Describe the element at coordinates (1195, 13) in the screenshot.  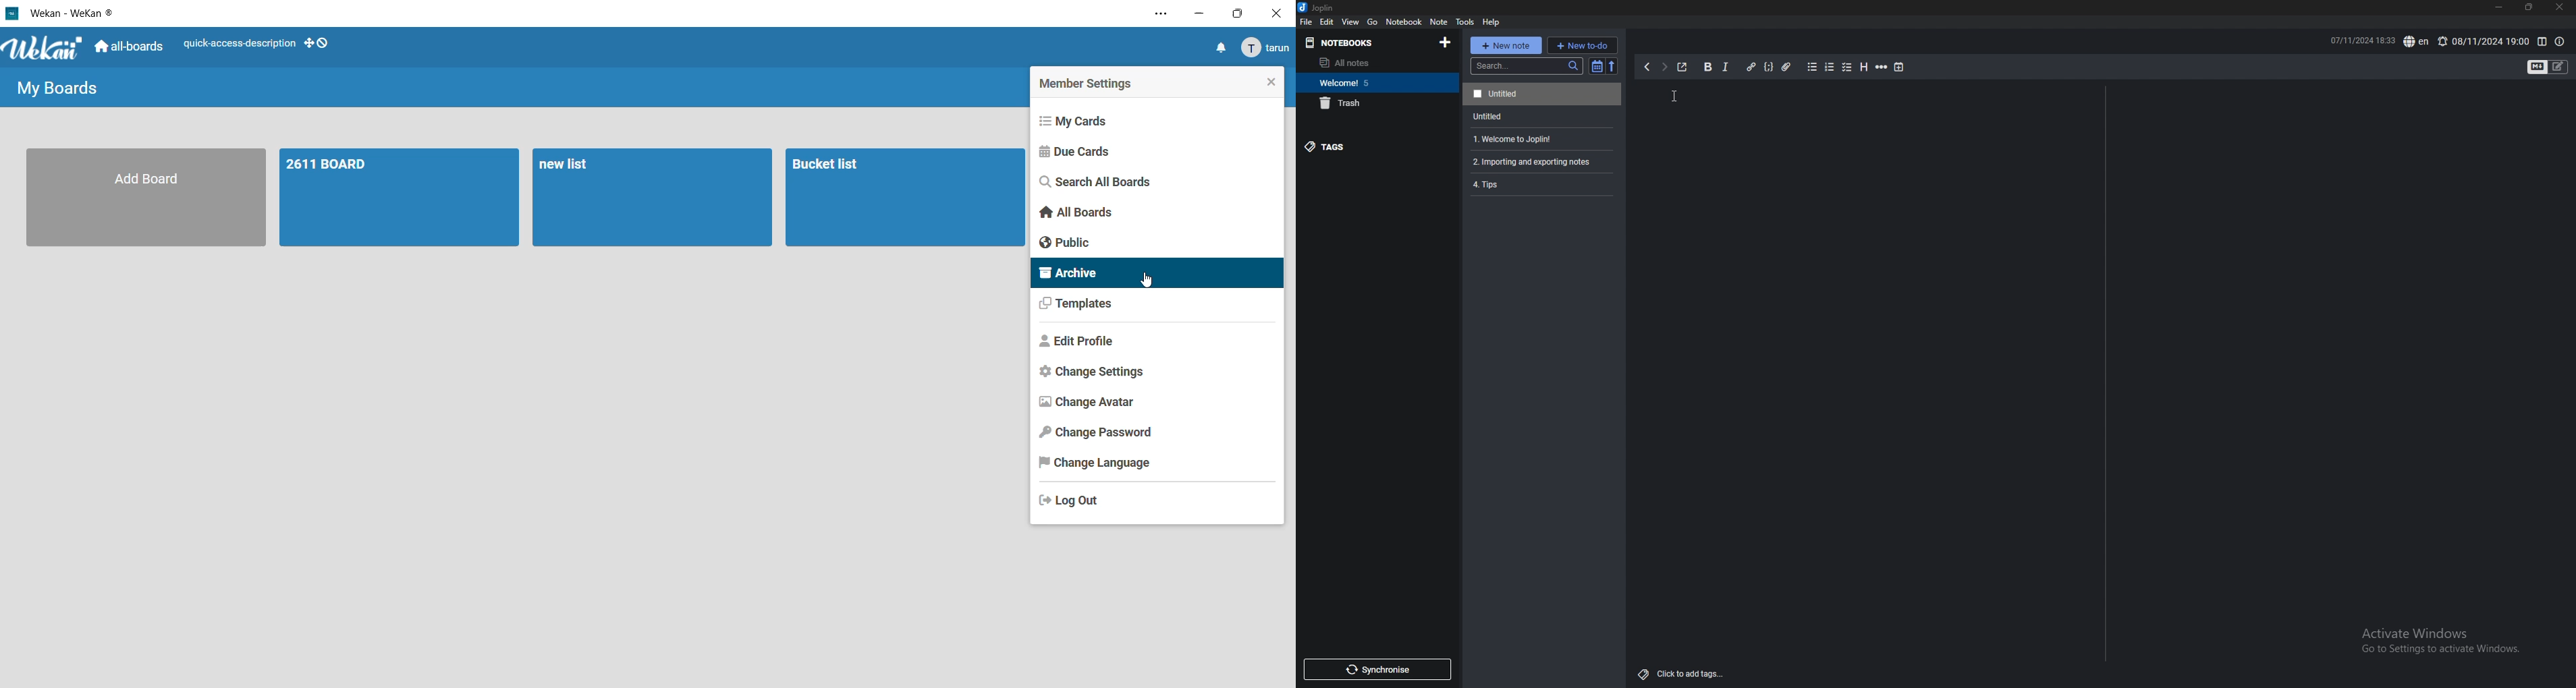
I see `minimize` at that location.